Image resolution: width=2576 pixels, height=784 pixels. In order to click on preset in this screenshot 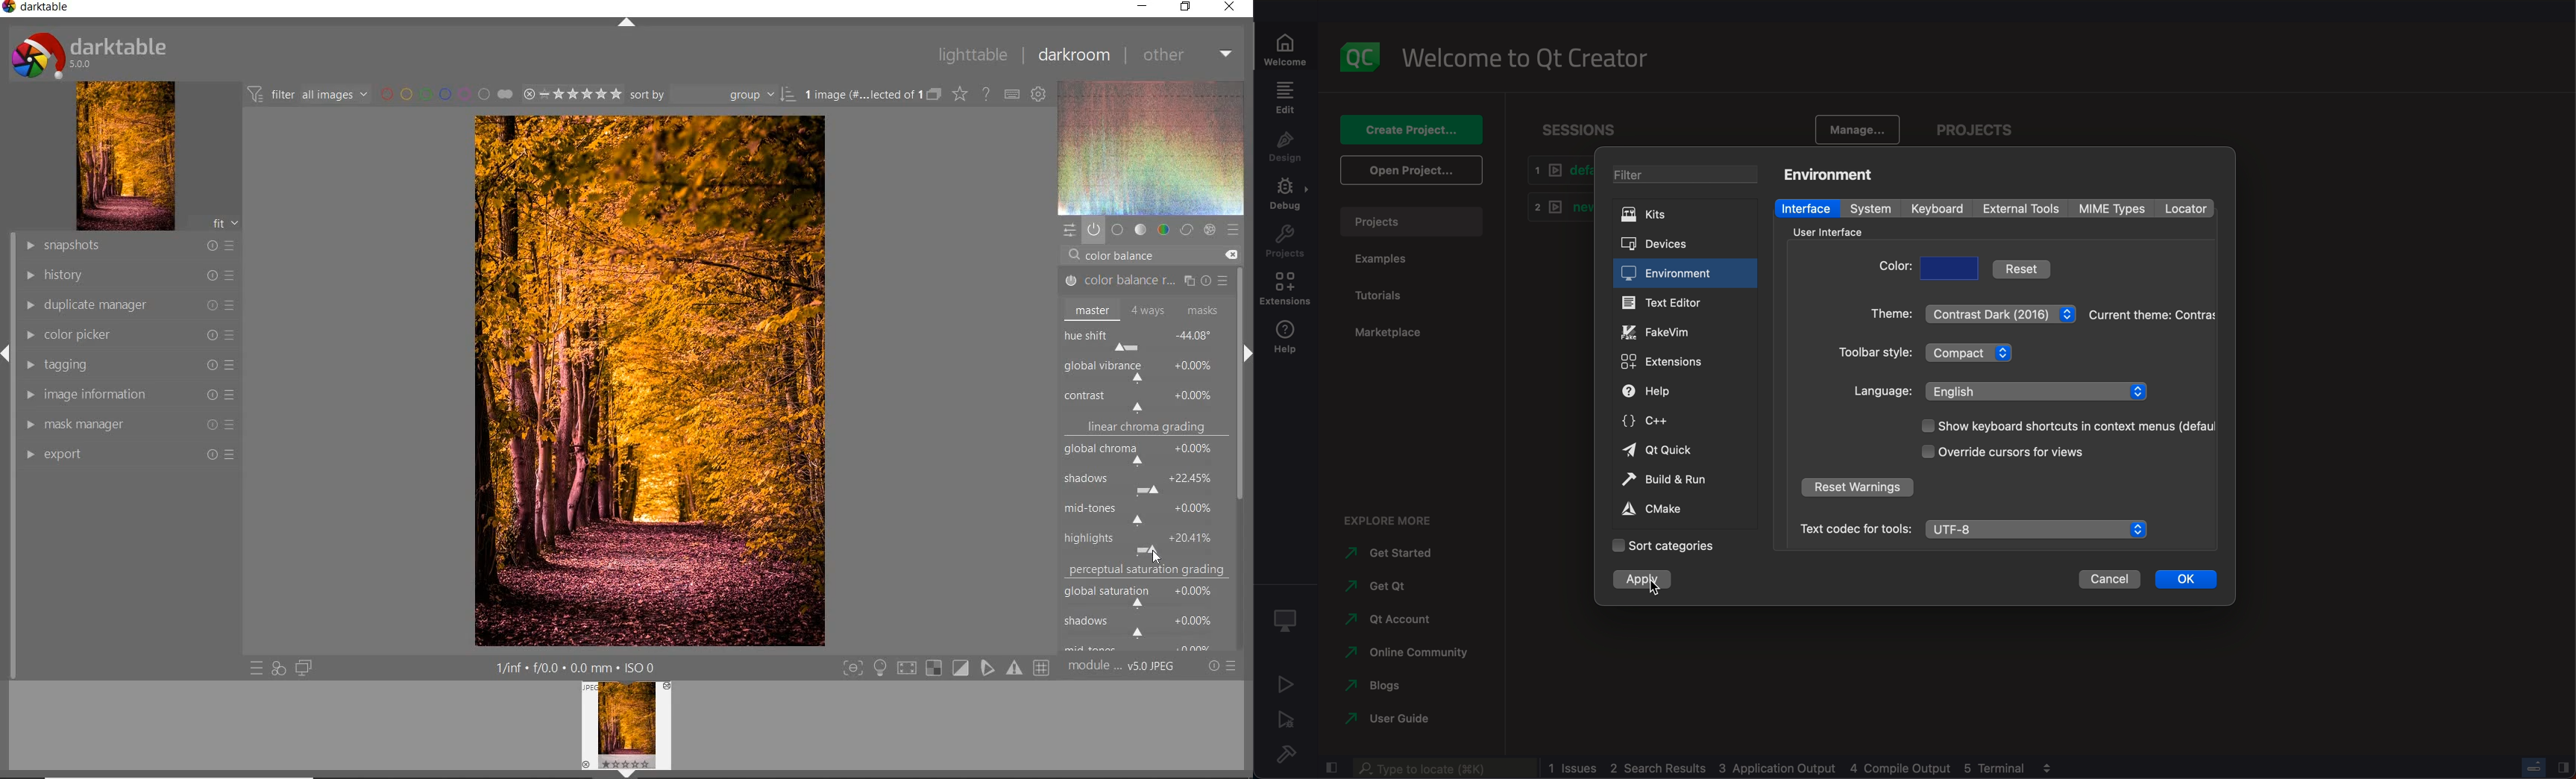, I will do `click(1232, 229)`.